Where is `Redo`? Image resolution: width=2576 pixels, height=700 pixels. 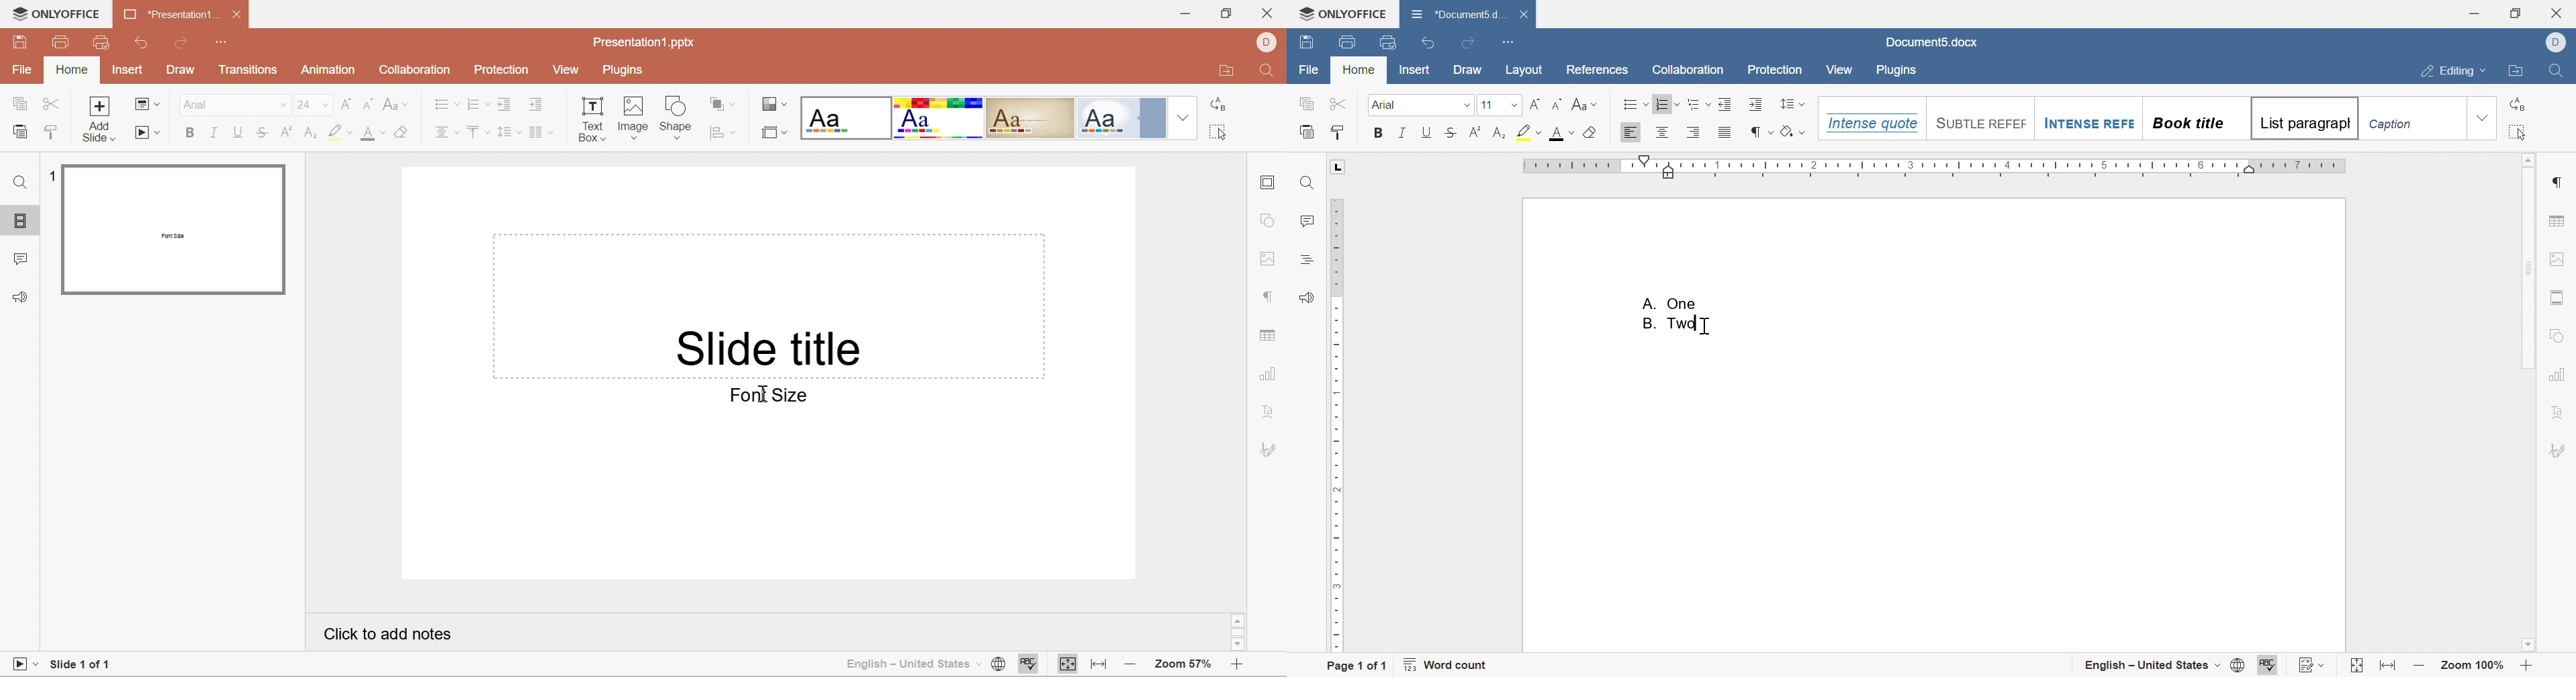 Redo is located at coordinates (184, 42).